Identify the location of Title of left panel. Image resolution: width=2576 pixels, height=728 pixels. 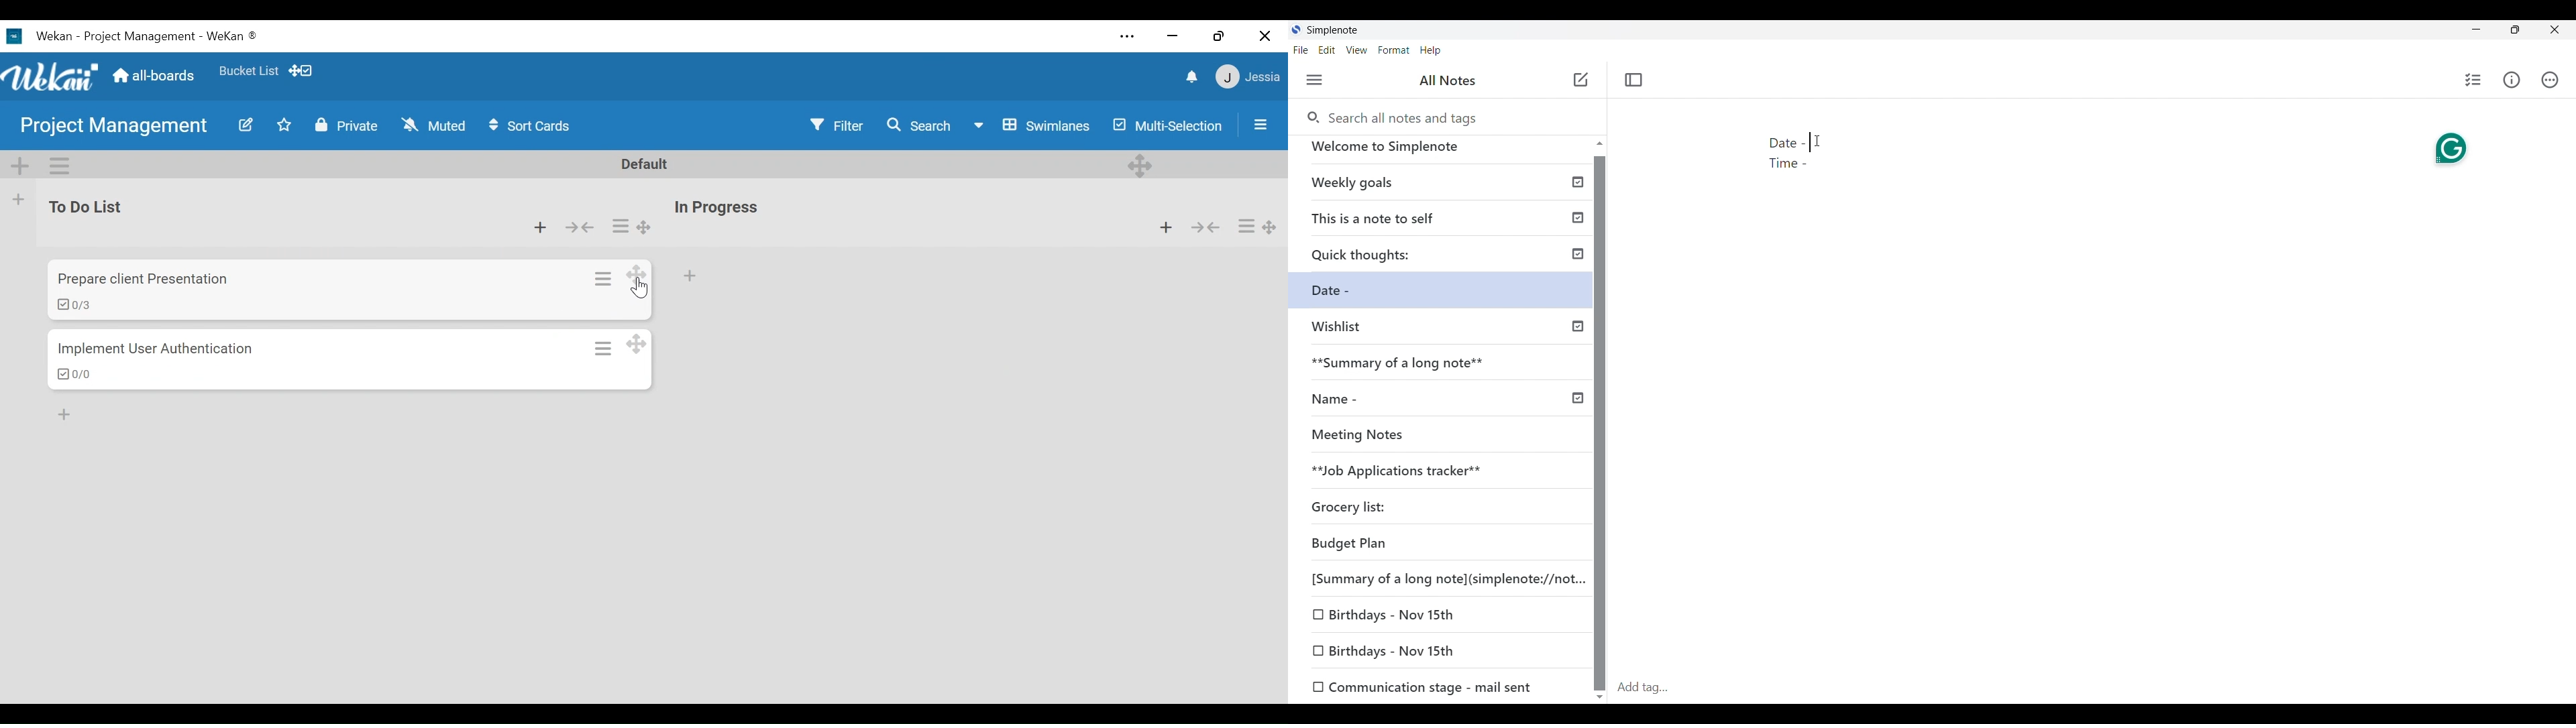
(1448, 80).